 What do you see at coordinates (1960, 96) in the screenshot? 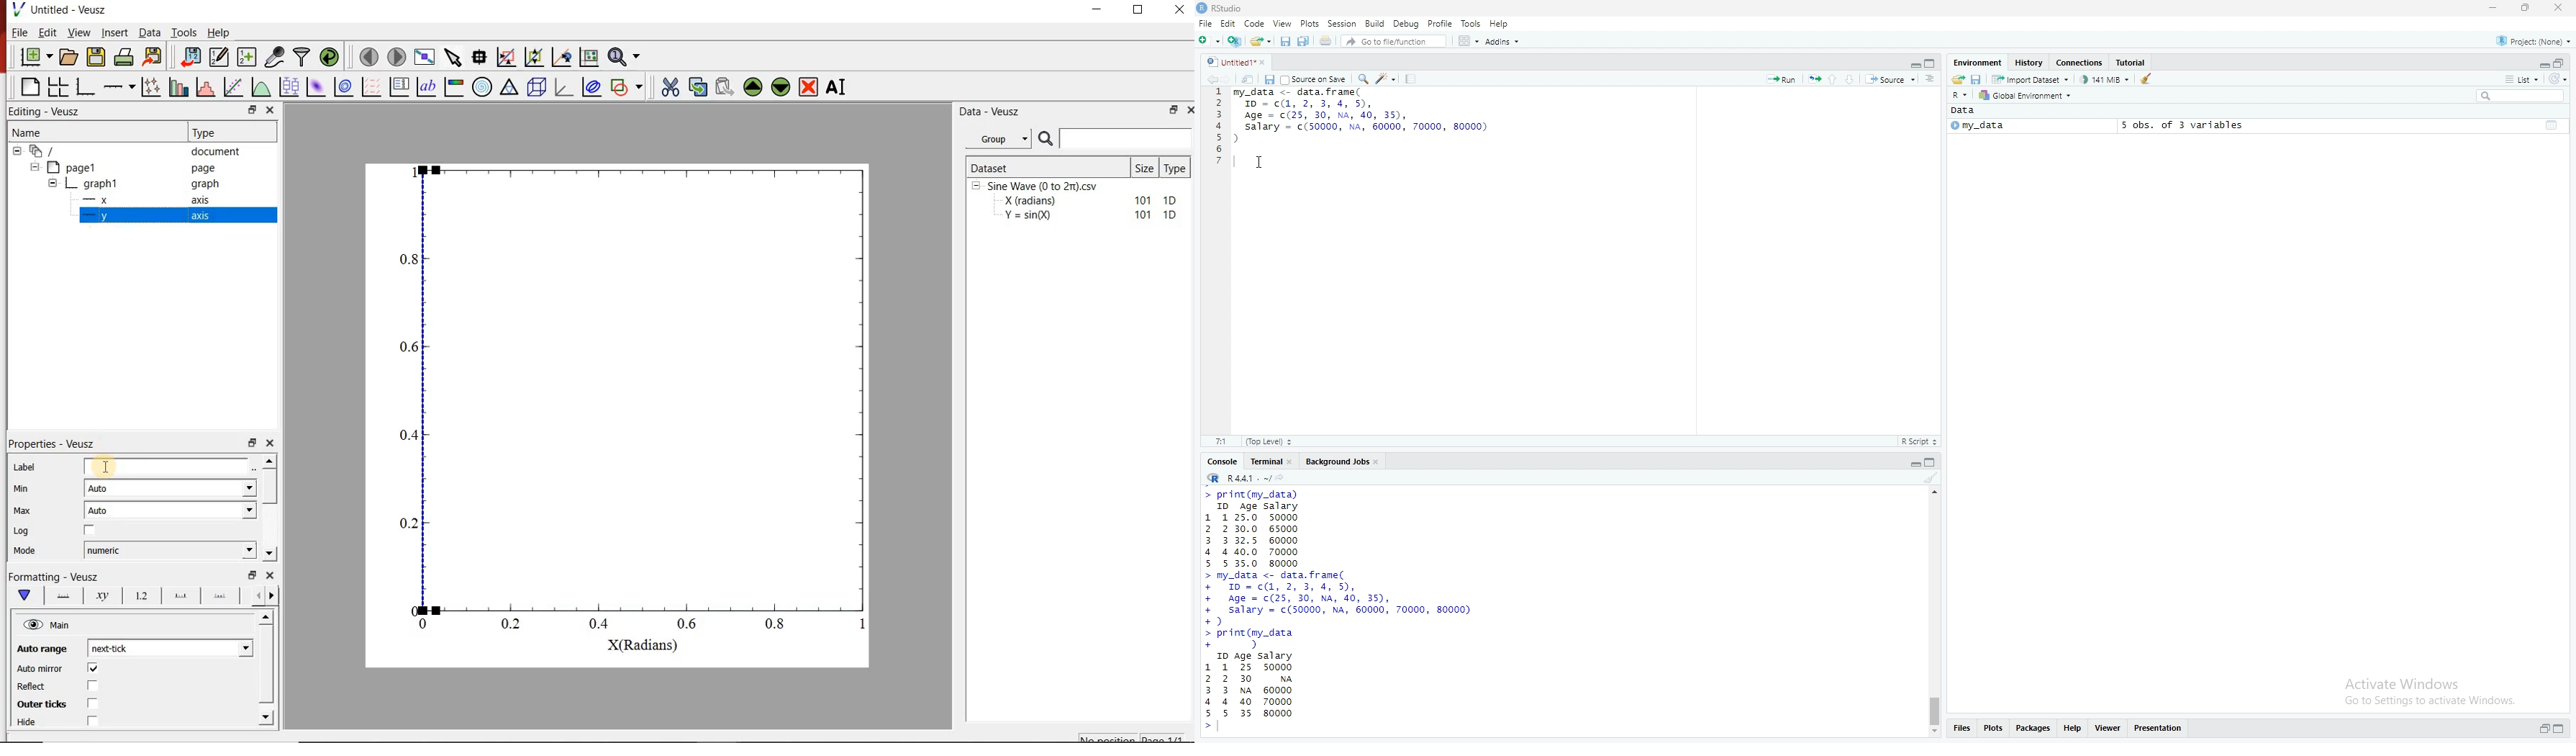
I see `R` at bounding box center [1960, 96].